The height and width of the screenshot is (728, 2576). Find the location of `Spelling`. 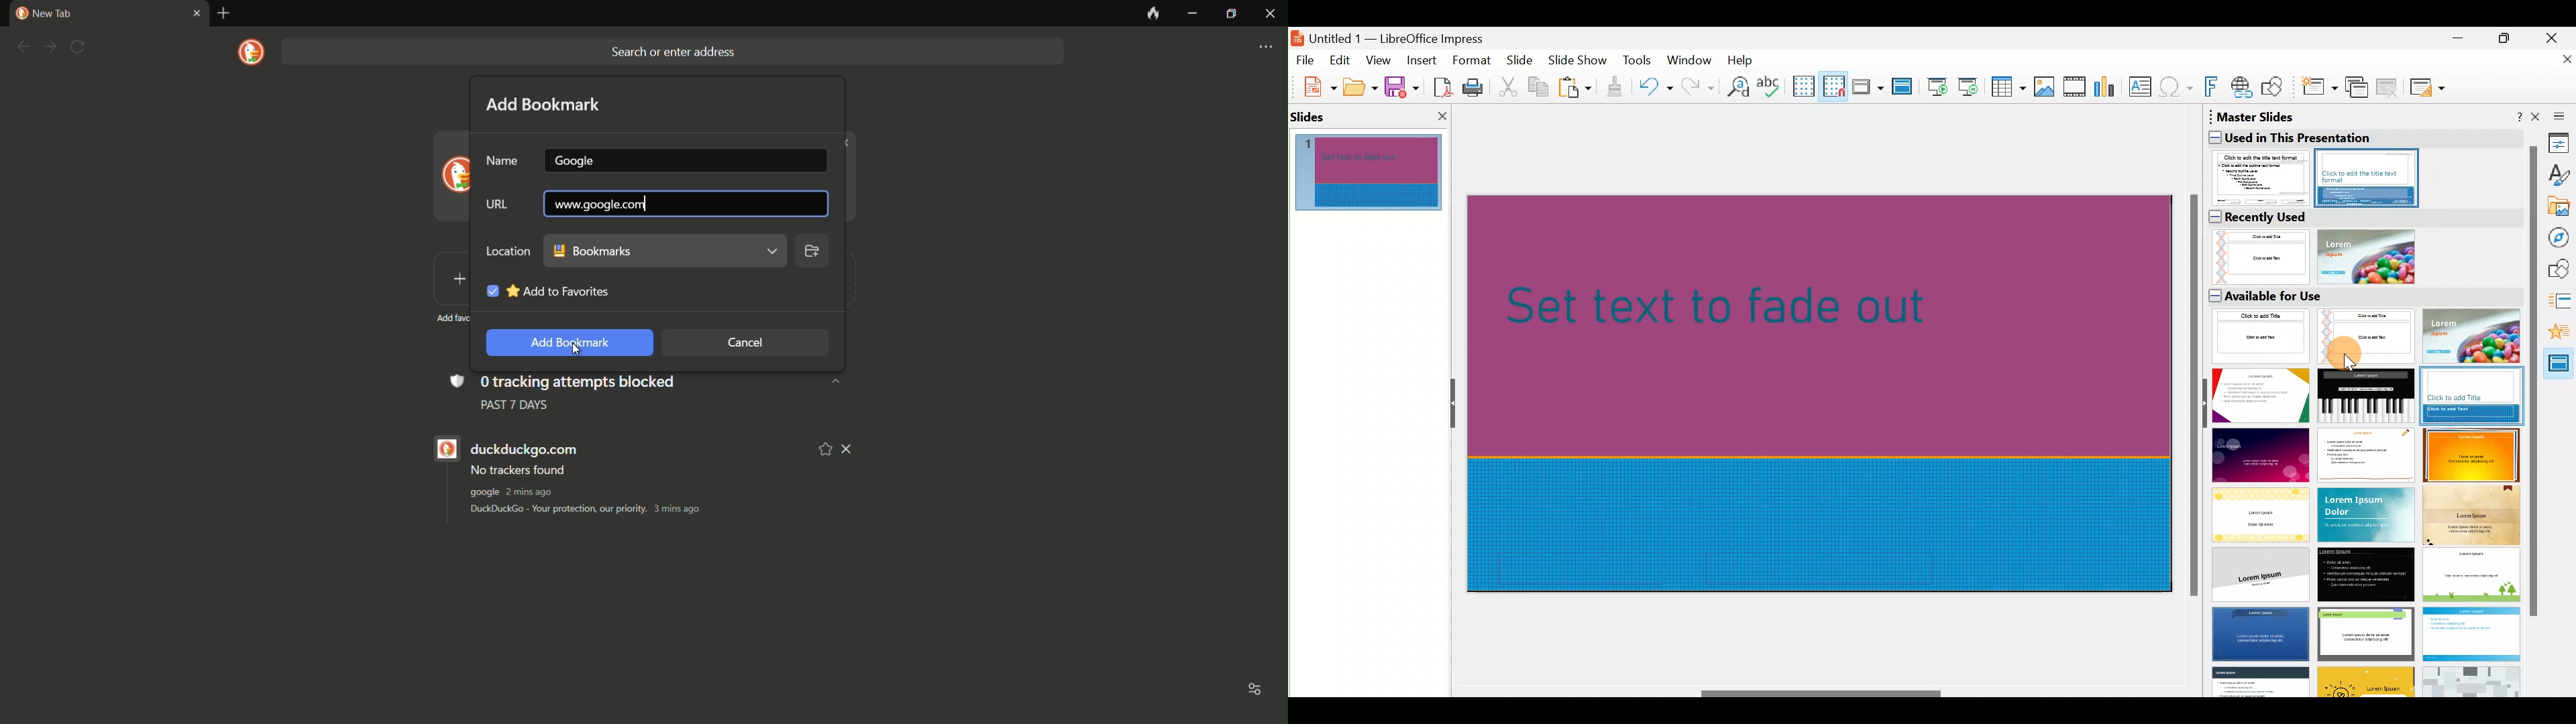

Spelling is located at coordinates (1770, 86).